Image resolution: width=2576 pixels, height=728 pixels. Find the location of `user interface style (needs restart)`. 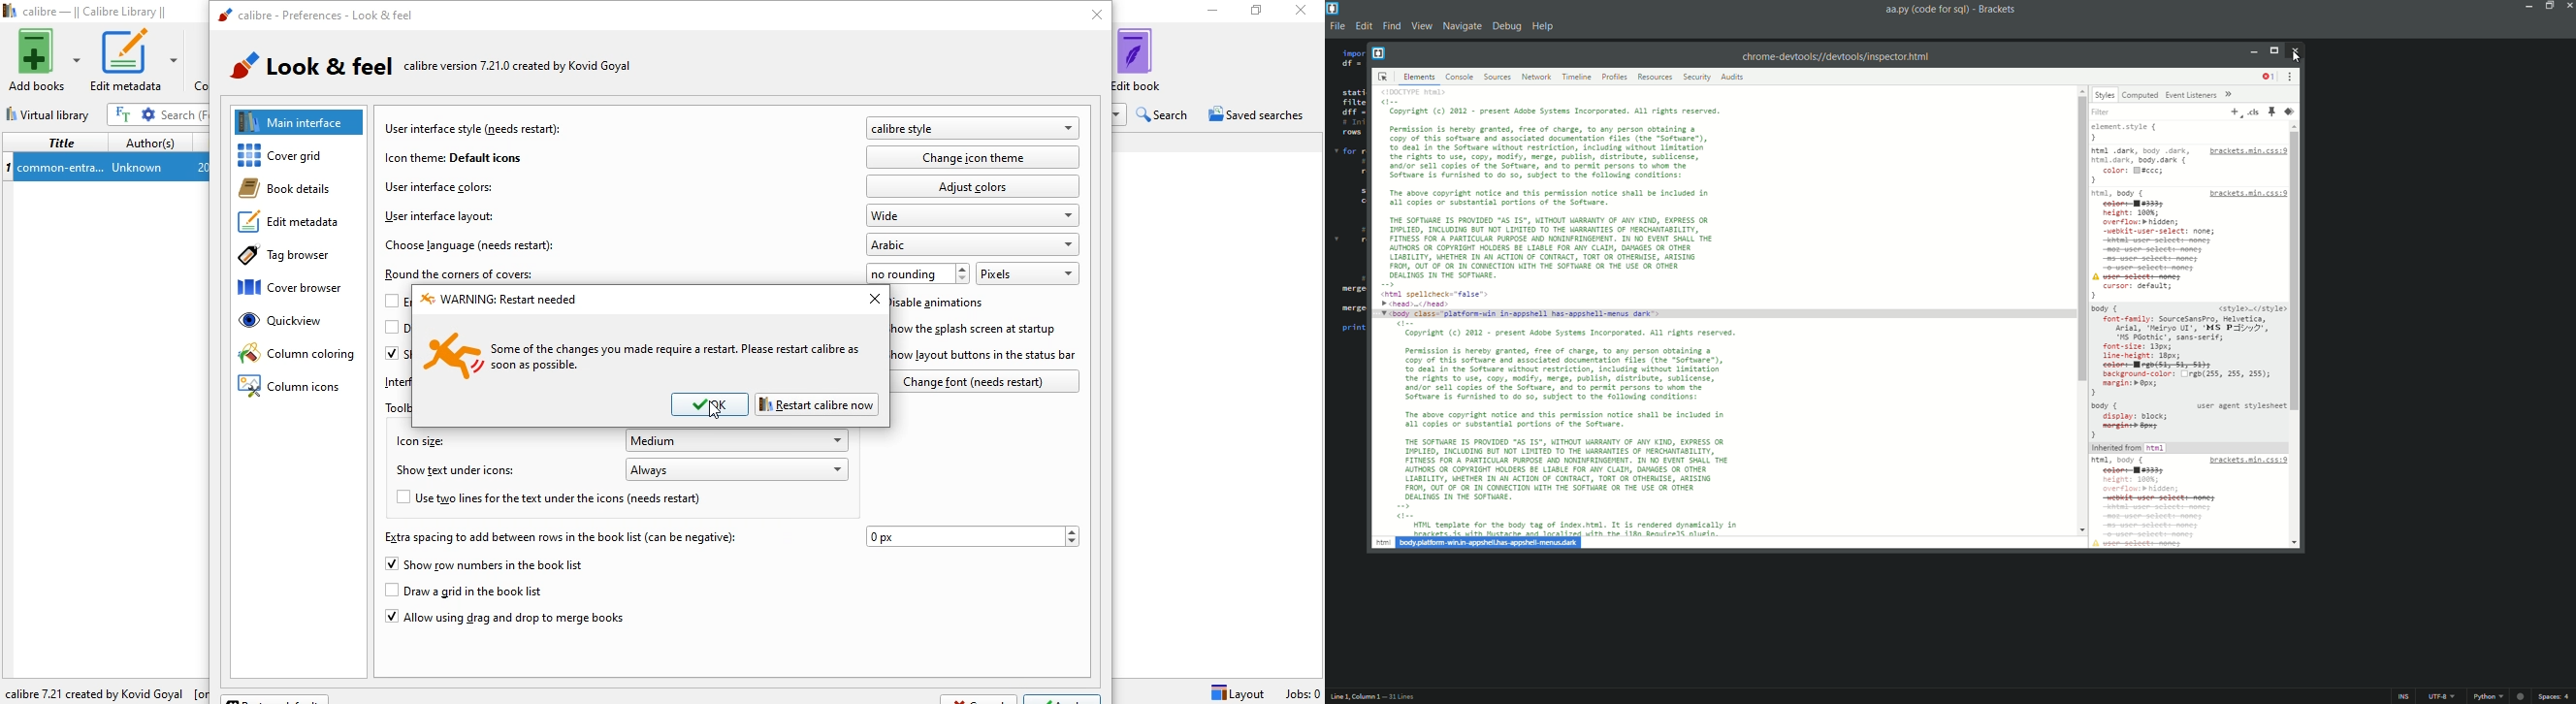

user interface style (needs restart) is located at coordinates (475, 128).